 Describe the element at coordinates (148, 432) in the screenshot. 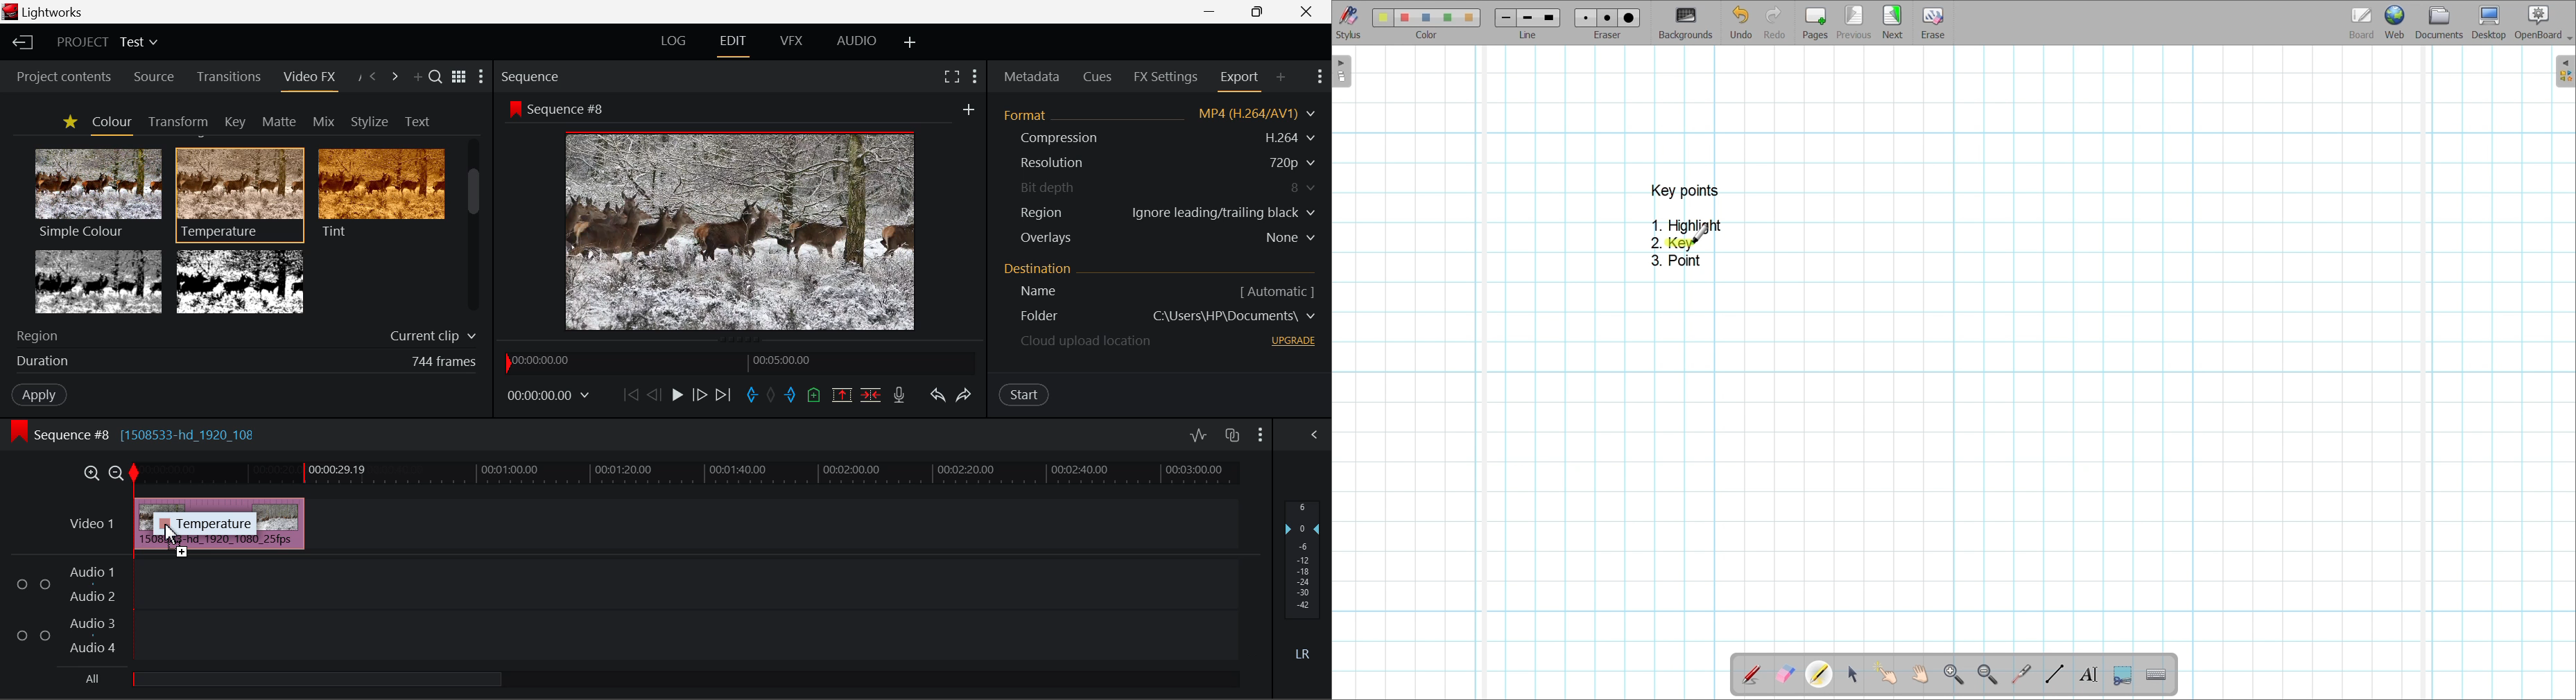

I see `Sequence #8 [1508533-hd_1920_108` at that location.